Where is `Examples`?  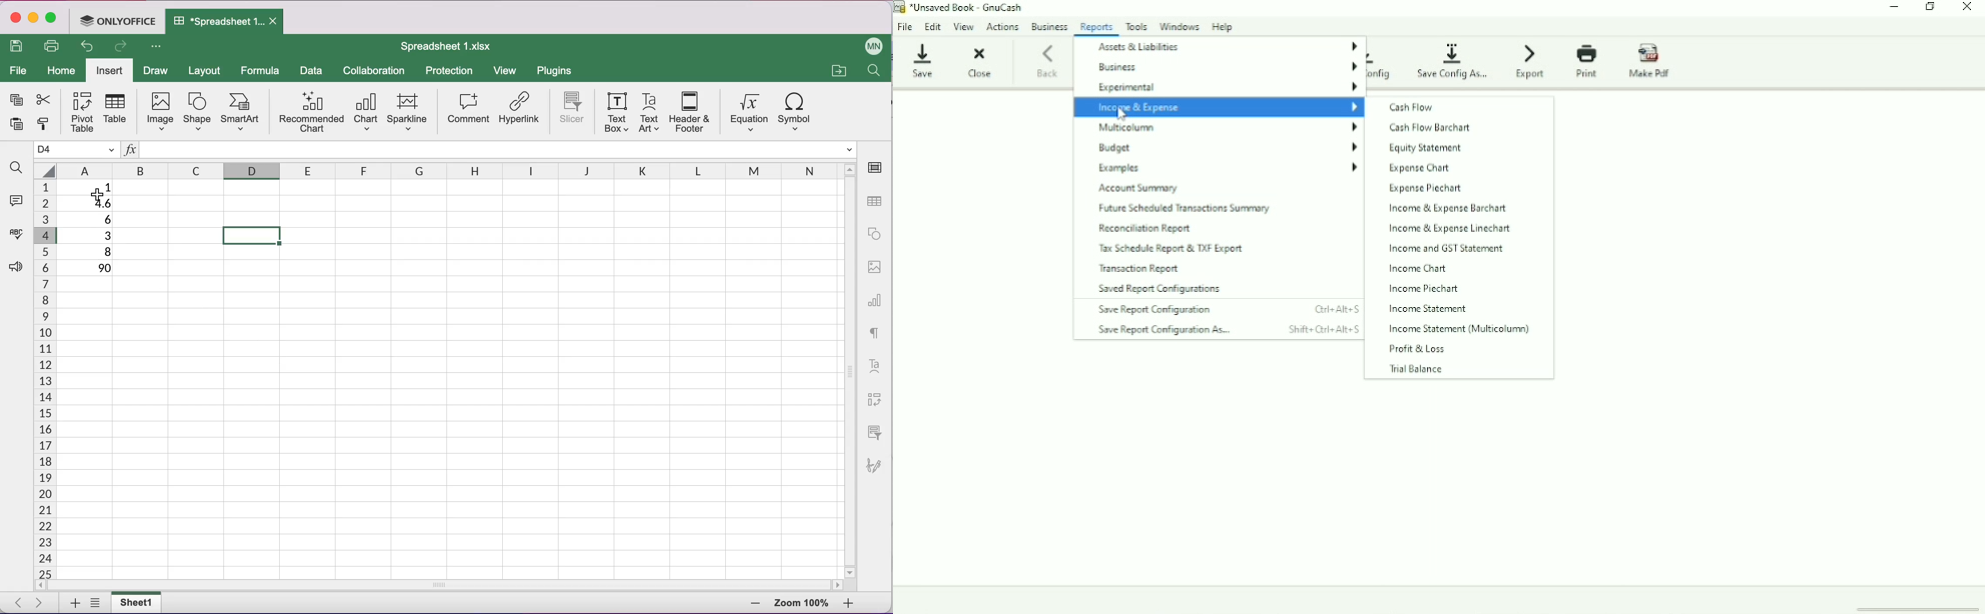
Examples is located at coordinates (1226, 168).